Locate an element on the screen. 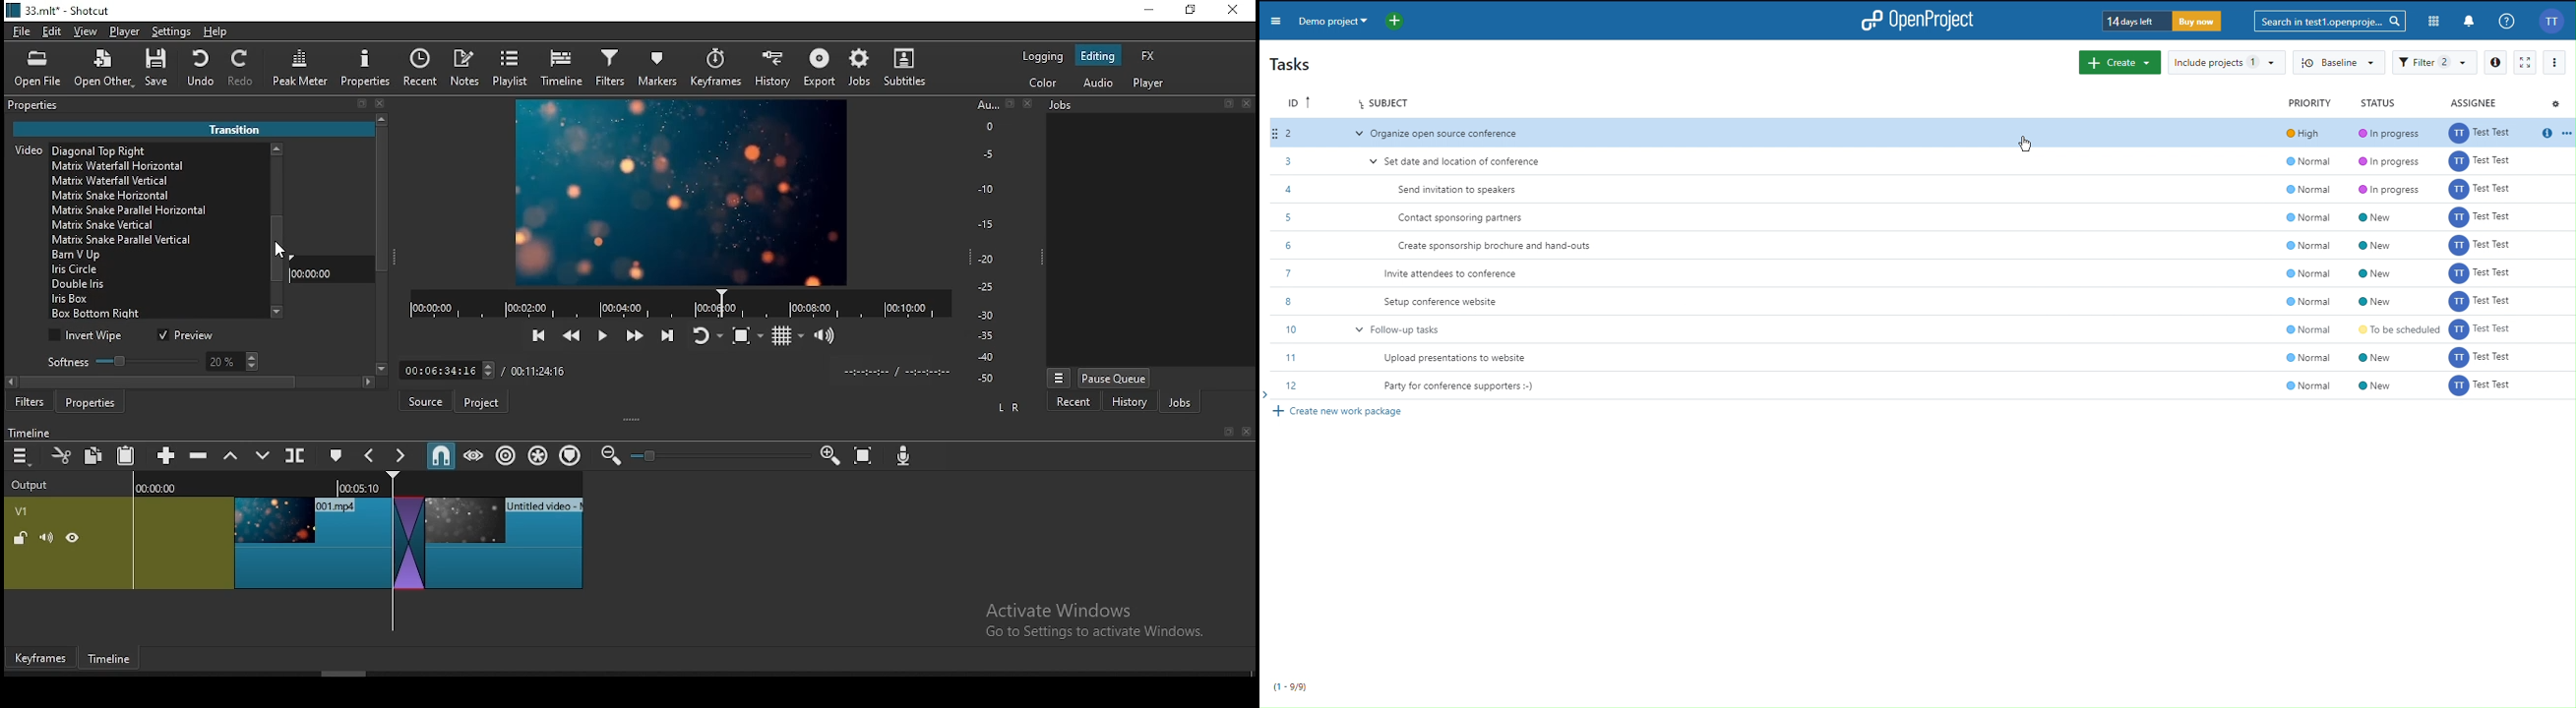 This screenshot has width=2576, height=728. properties is located at coordinates (94, 402).